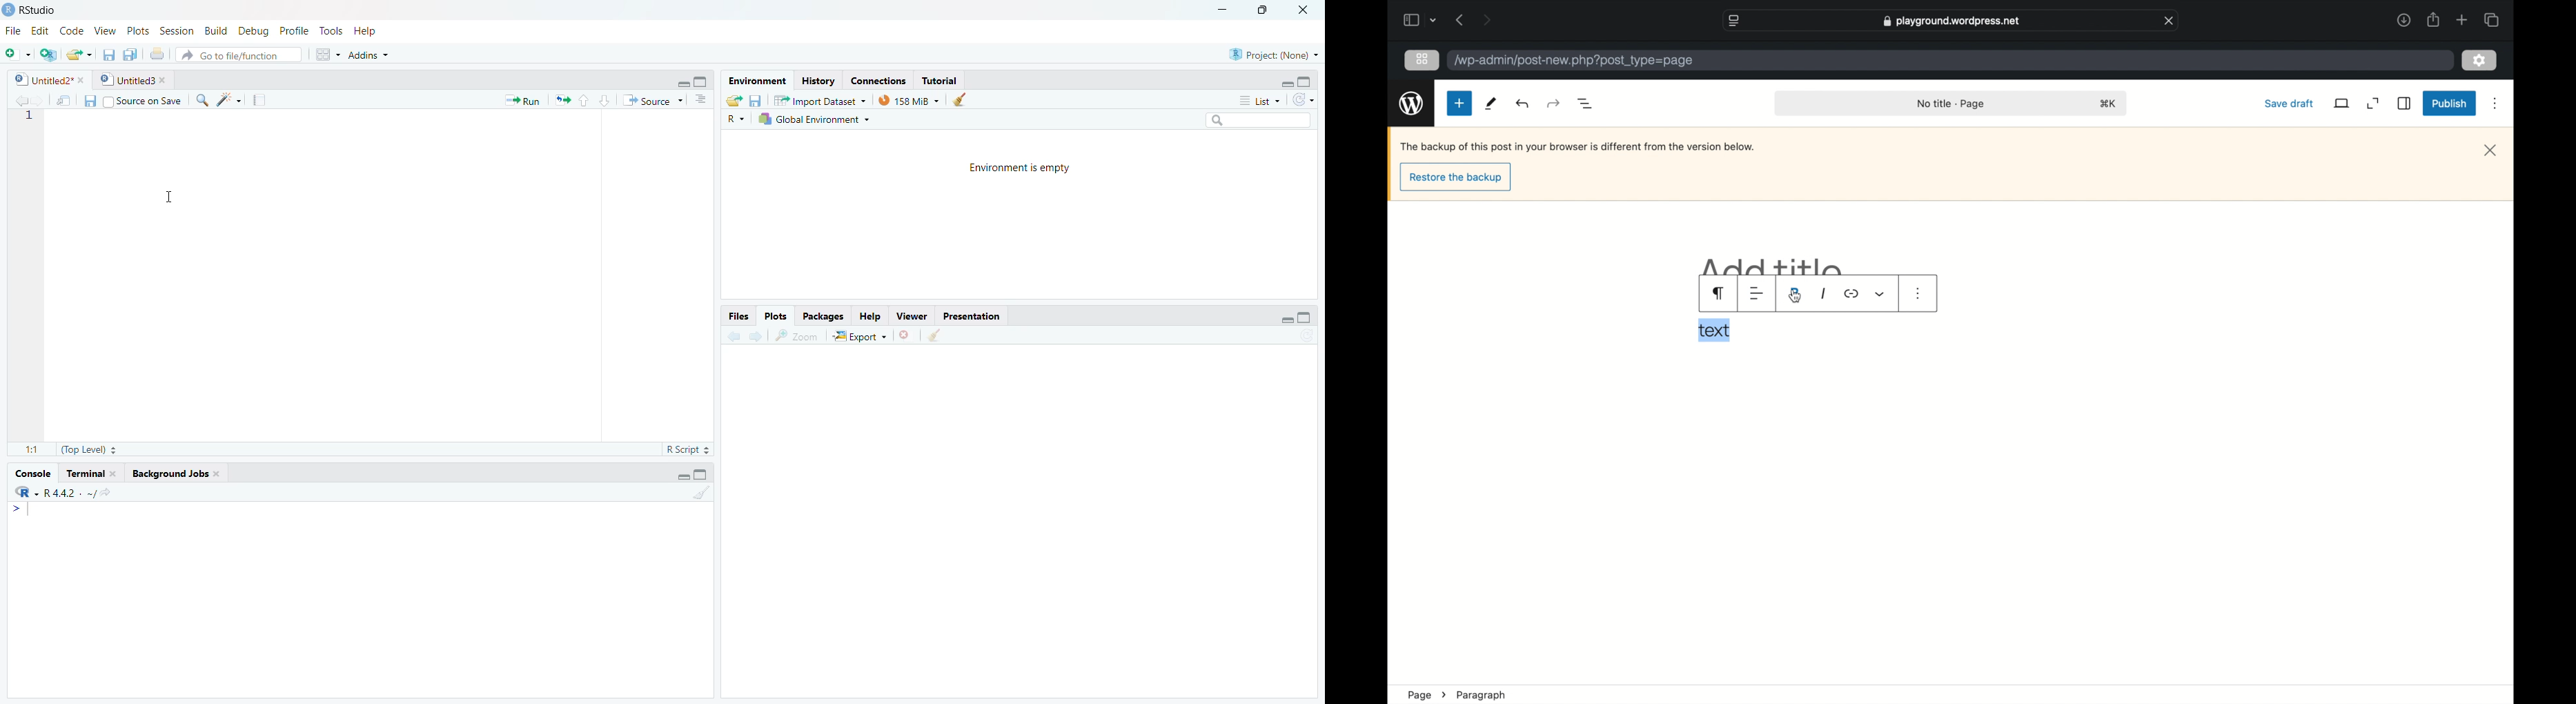  Describe the element at coordinates (731, 99) in the screenshot. I see `` at that location.